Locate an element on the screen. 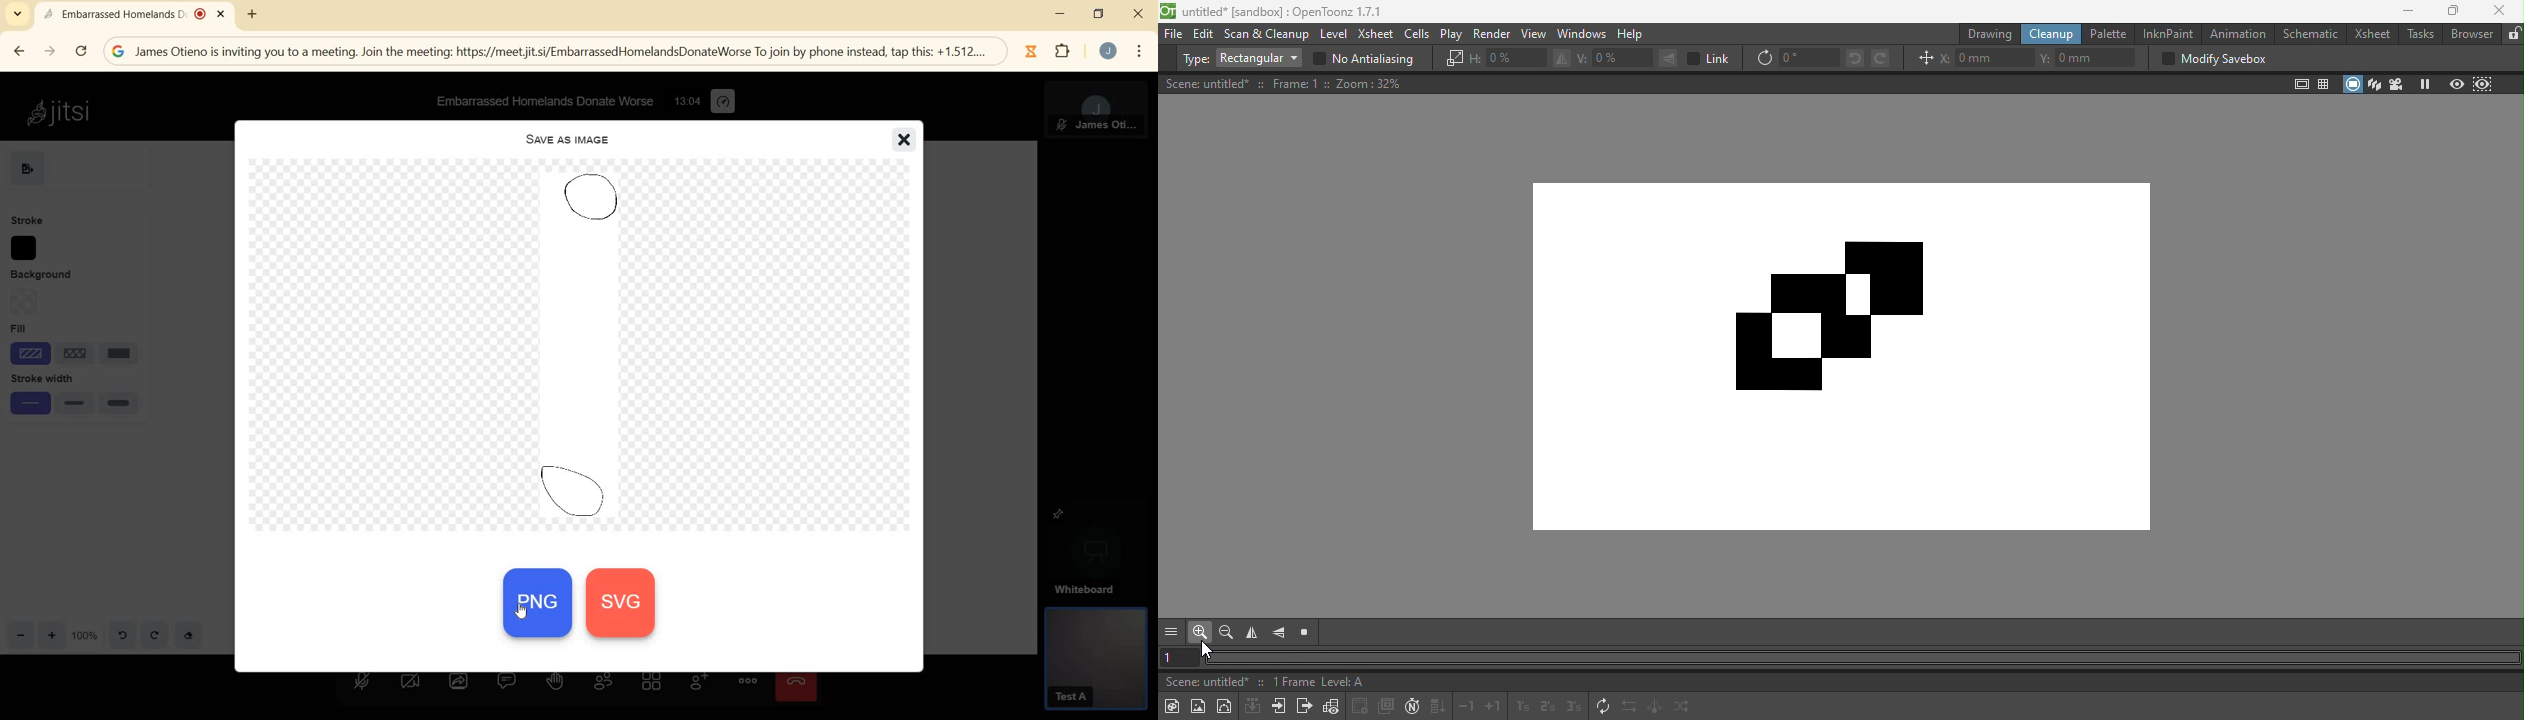 This screenshot has width=2548, height=728. large is located at coordinates (123, 403).